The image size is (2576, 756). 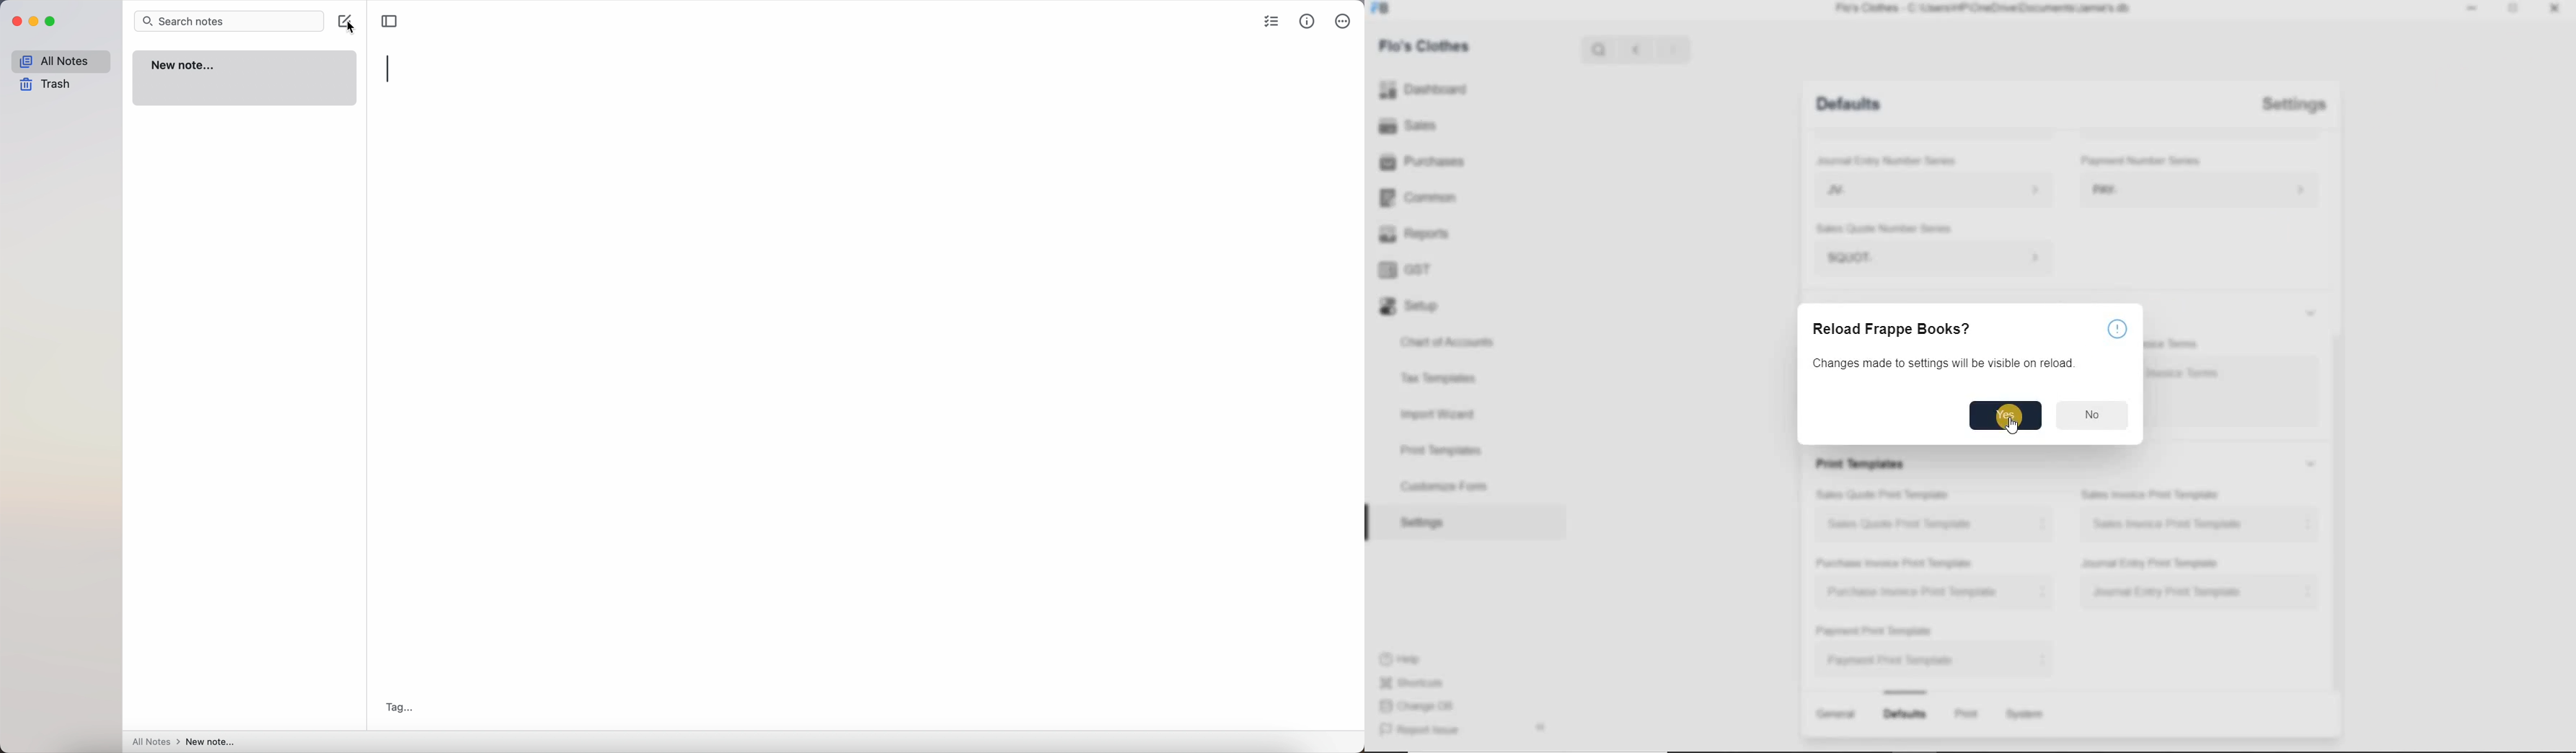 What do you see at coordinates (2118, 327) in the screenshot?
I see `help icon` at bounding box center [2118, 327].